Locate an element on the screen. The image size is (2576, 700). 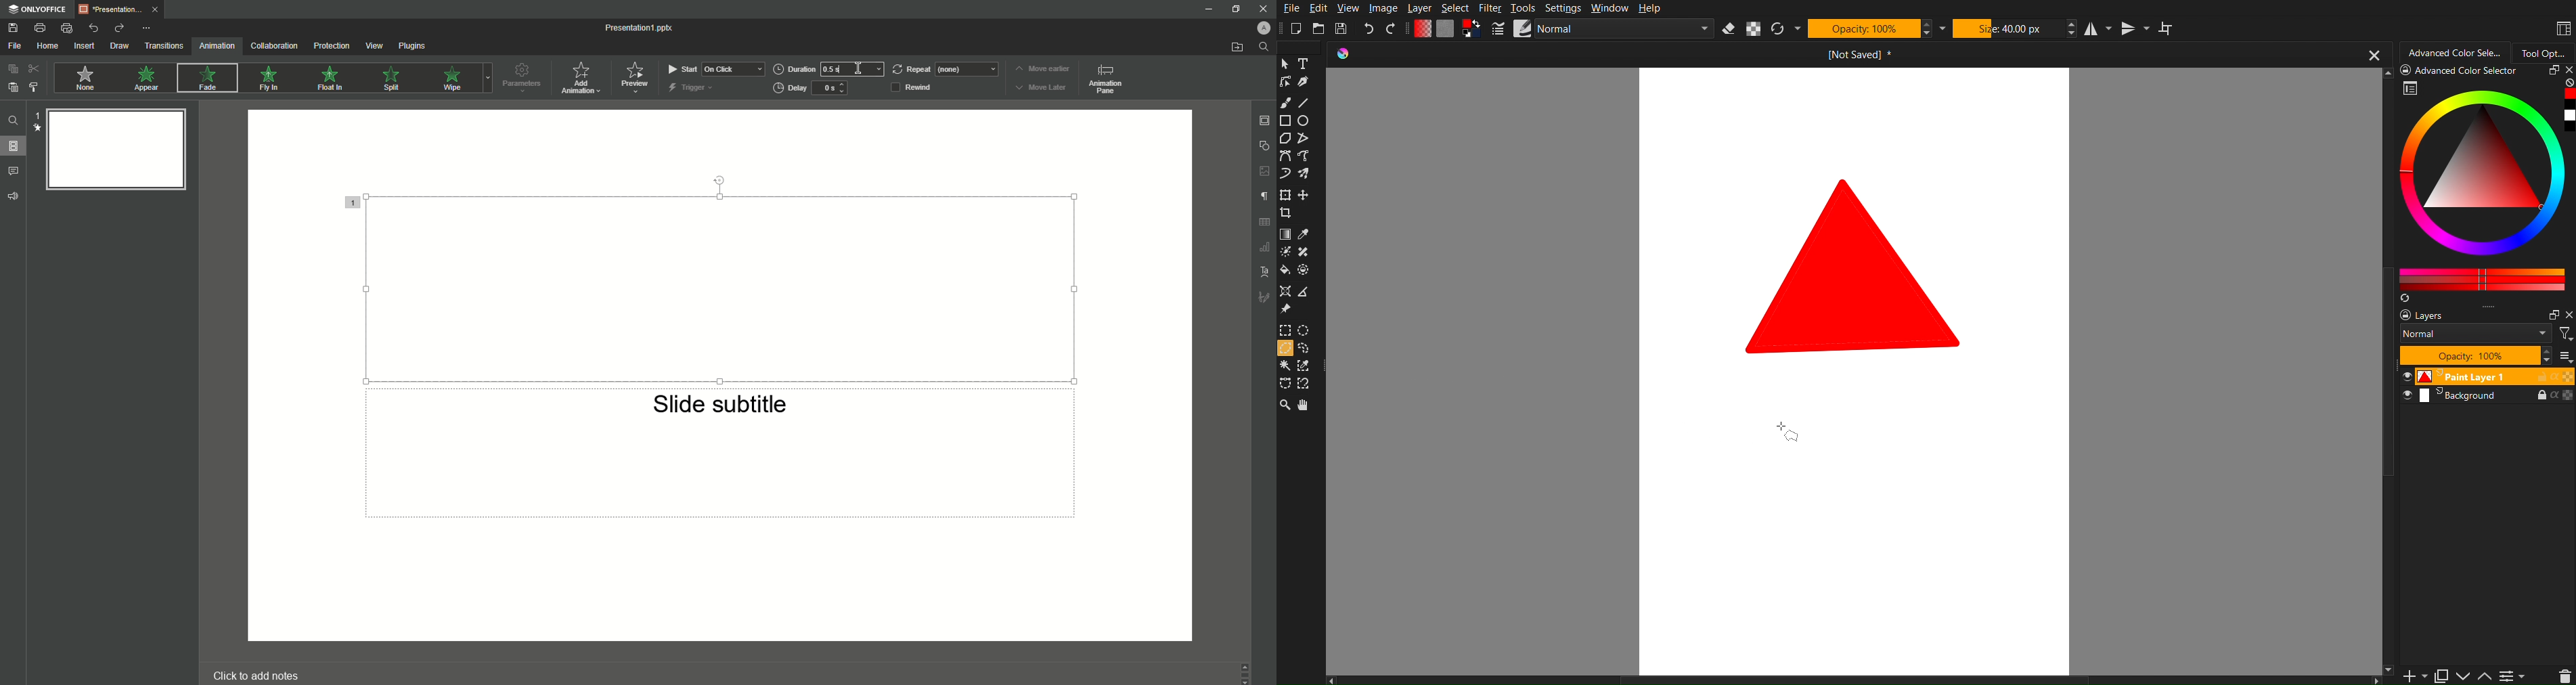
More Options is located at coordinates (147, 29).